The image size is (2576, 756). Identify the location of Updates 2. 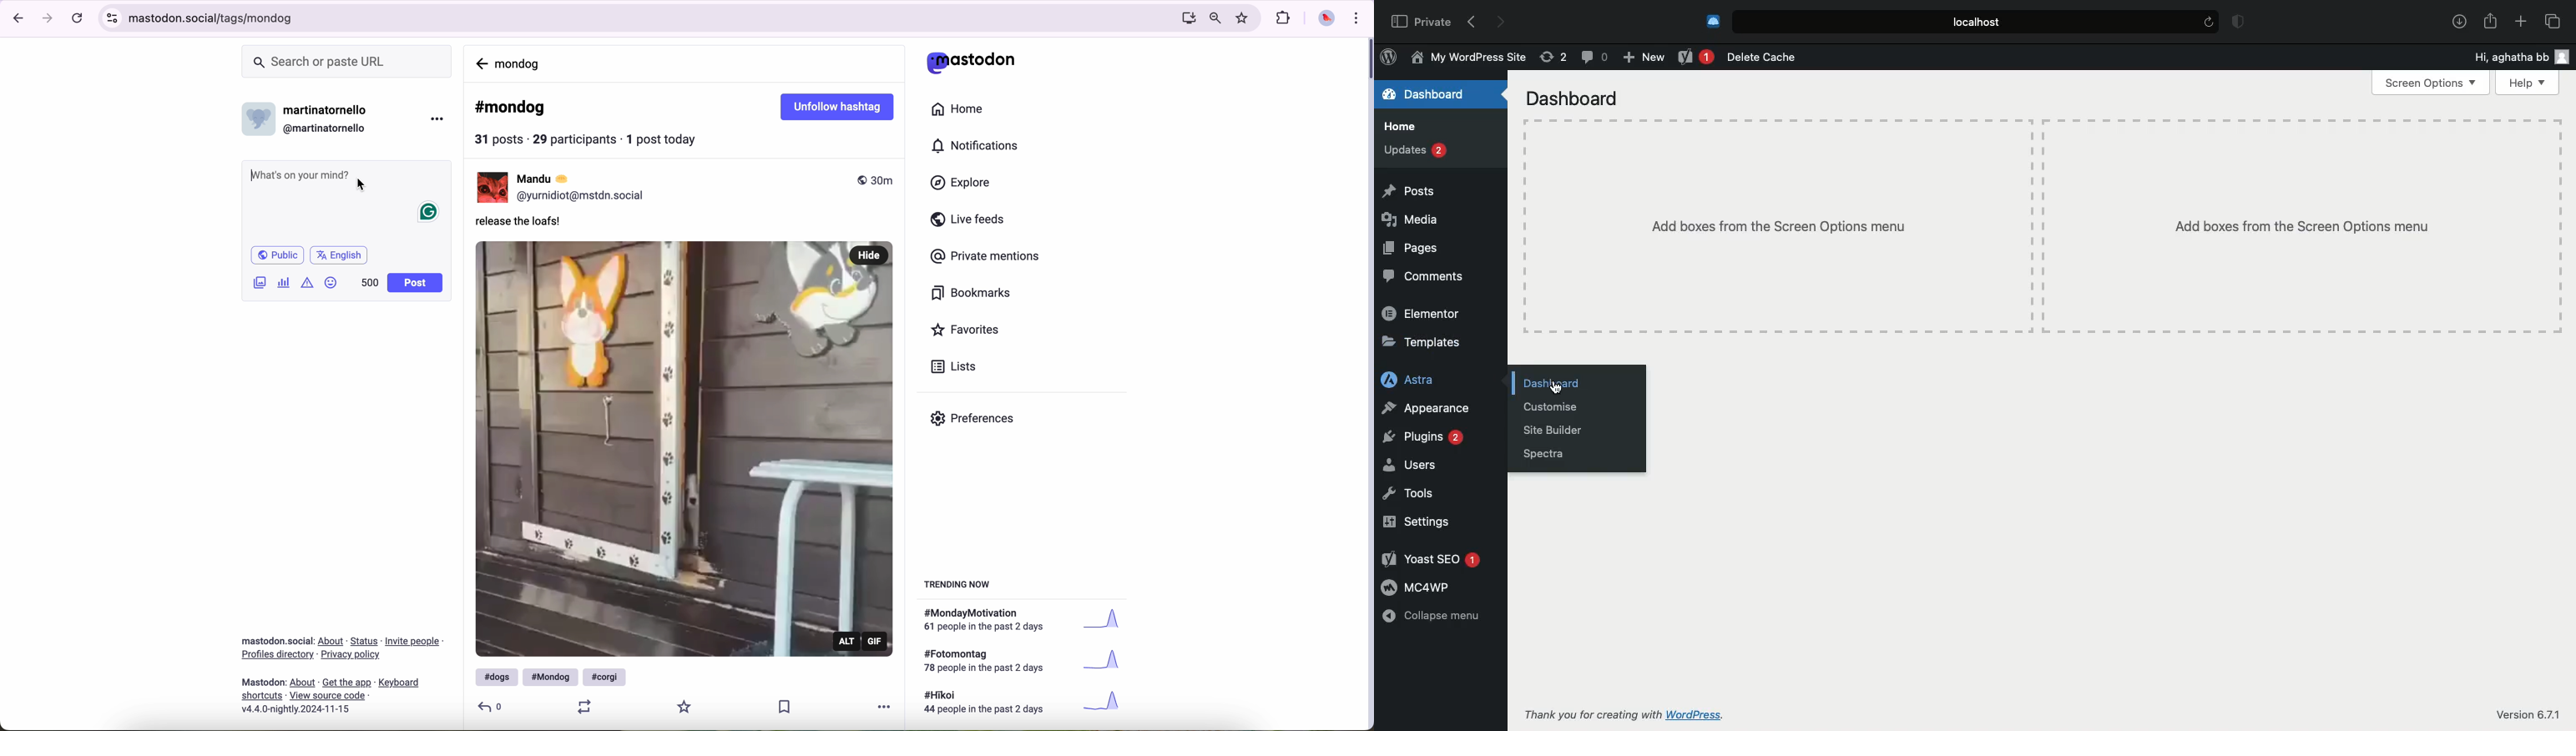
(1417, 152).